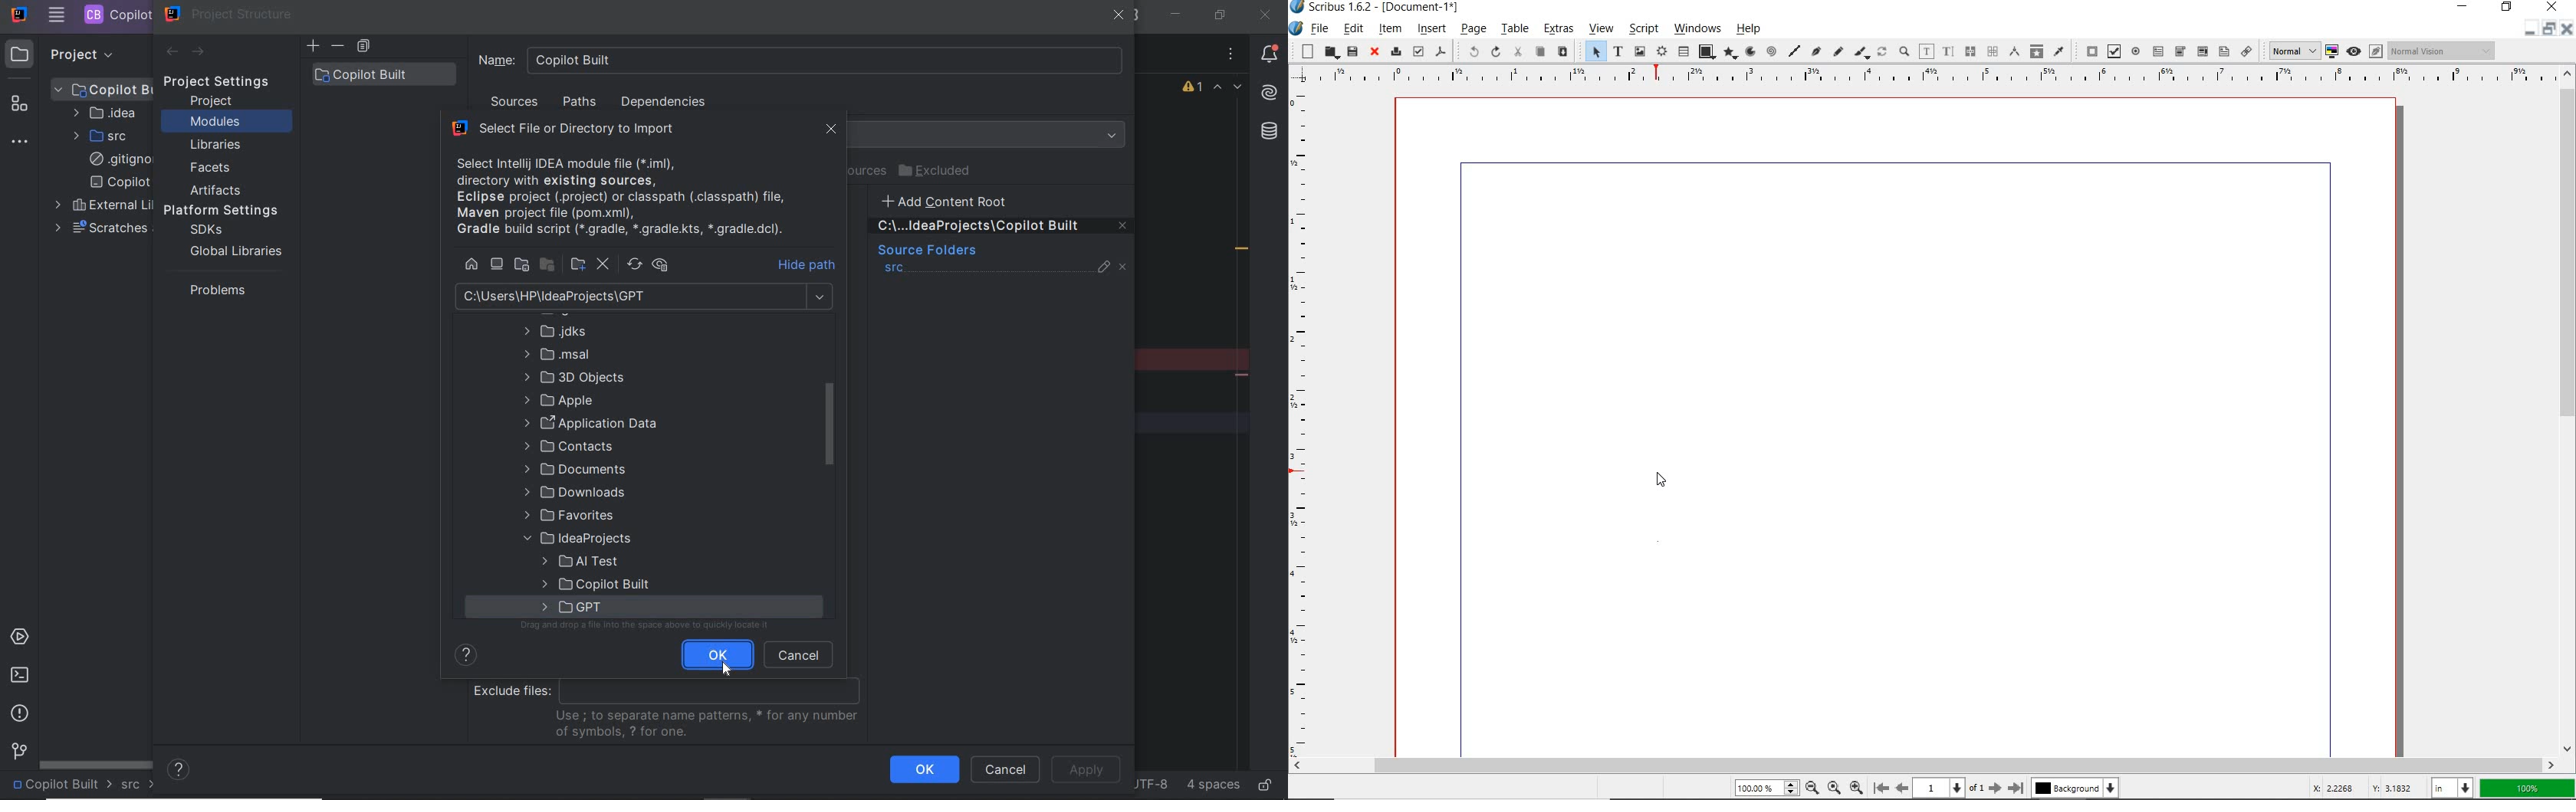  What do you see at coordinates (2375, 53) in the screenshot?
I see `Edit in preview mode` at bounding box center [2375, 53].